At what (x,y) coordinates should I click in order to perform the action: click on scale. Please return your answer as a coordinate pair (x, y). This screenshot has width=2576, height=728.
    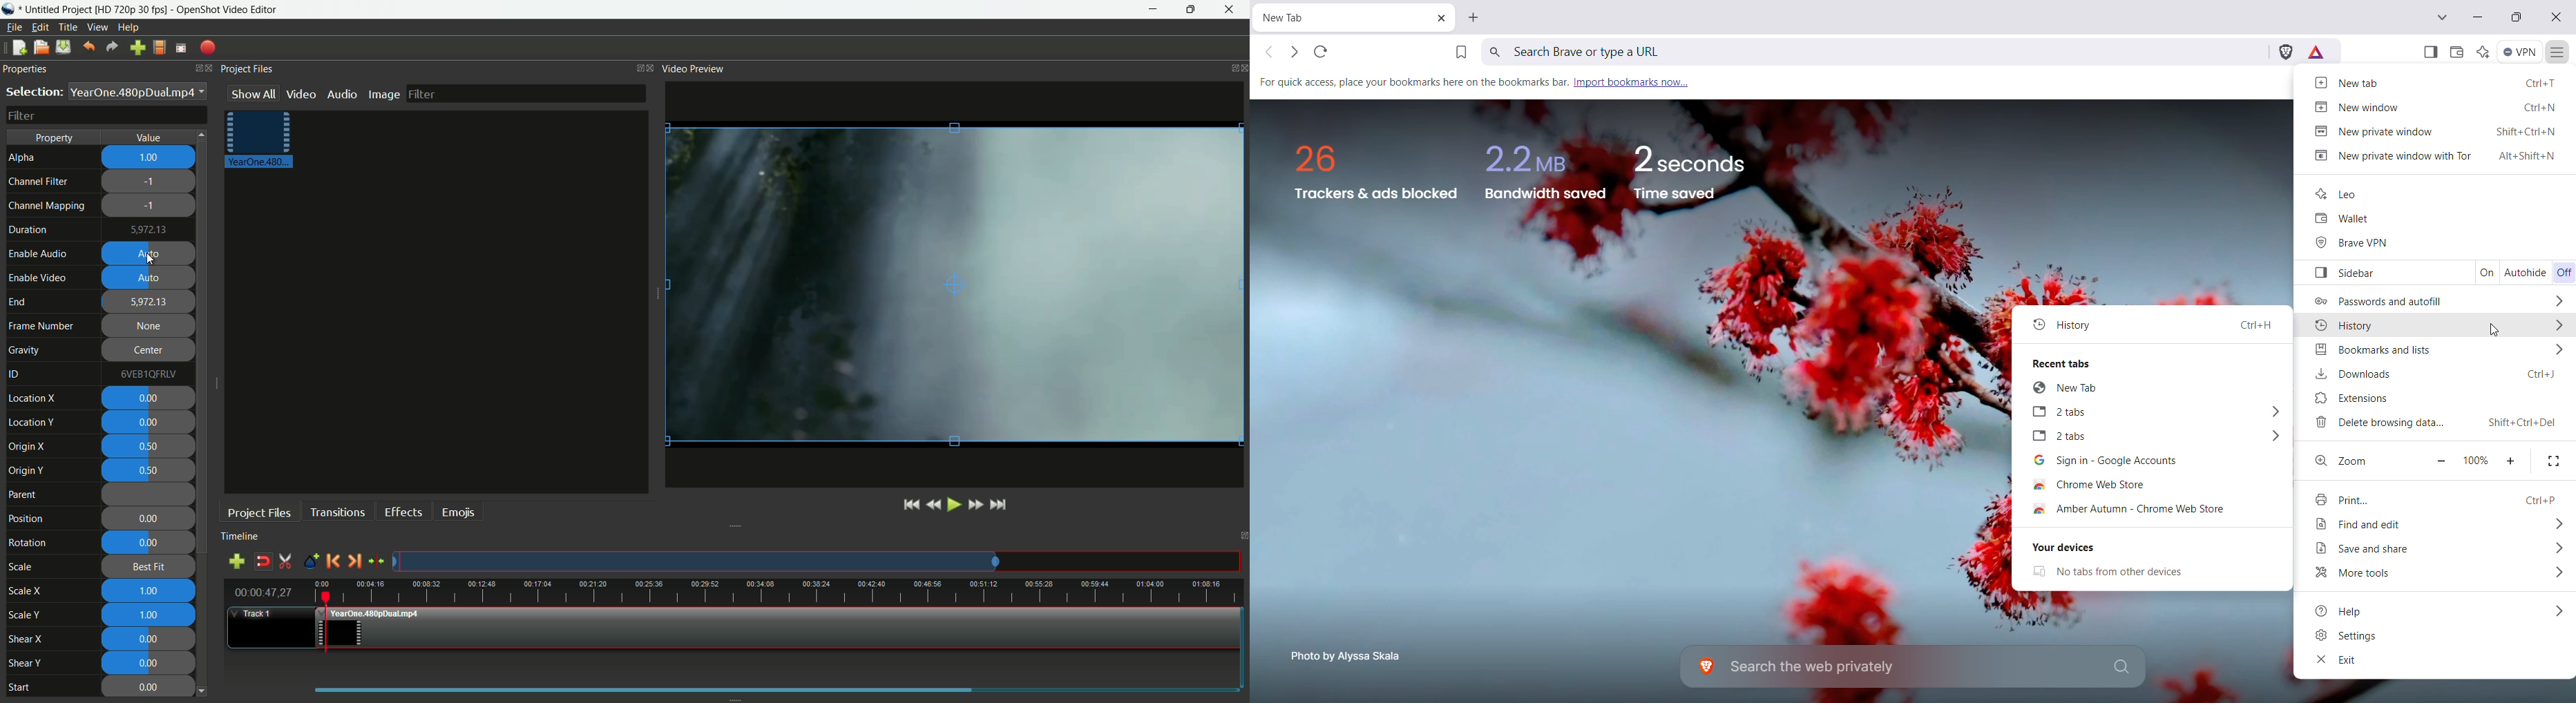
    Looking at the image, I should click on (21, 568).